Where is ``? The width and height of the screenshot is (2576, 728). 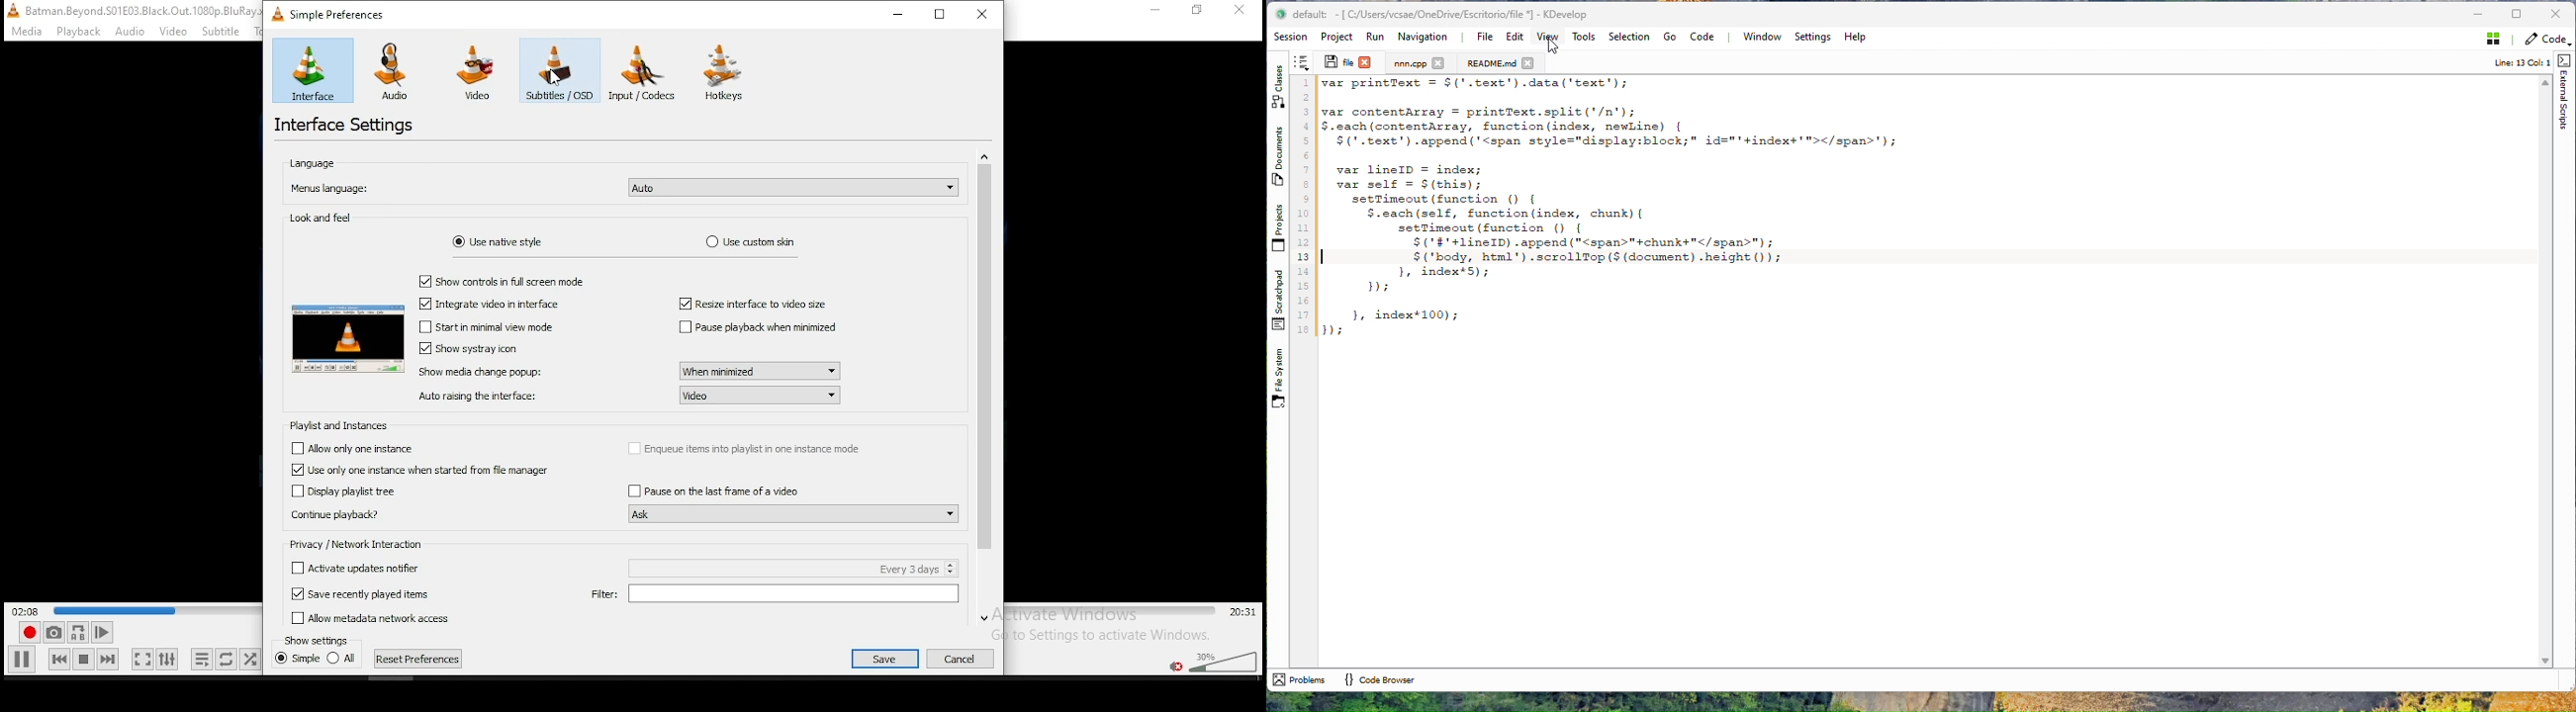  is located at coordinates (366, 617).